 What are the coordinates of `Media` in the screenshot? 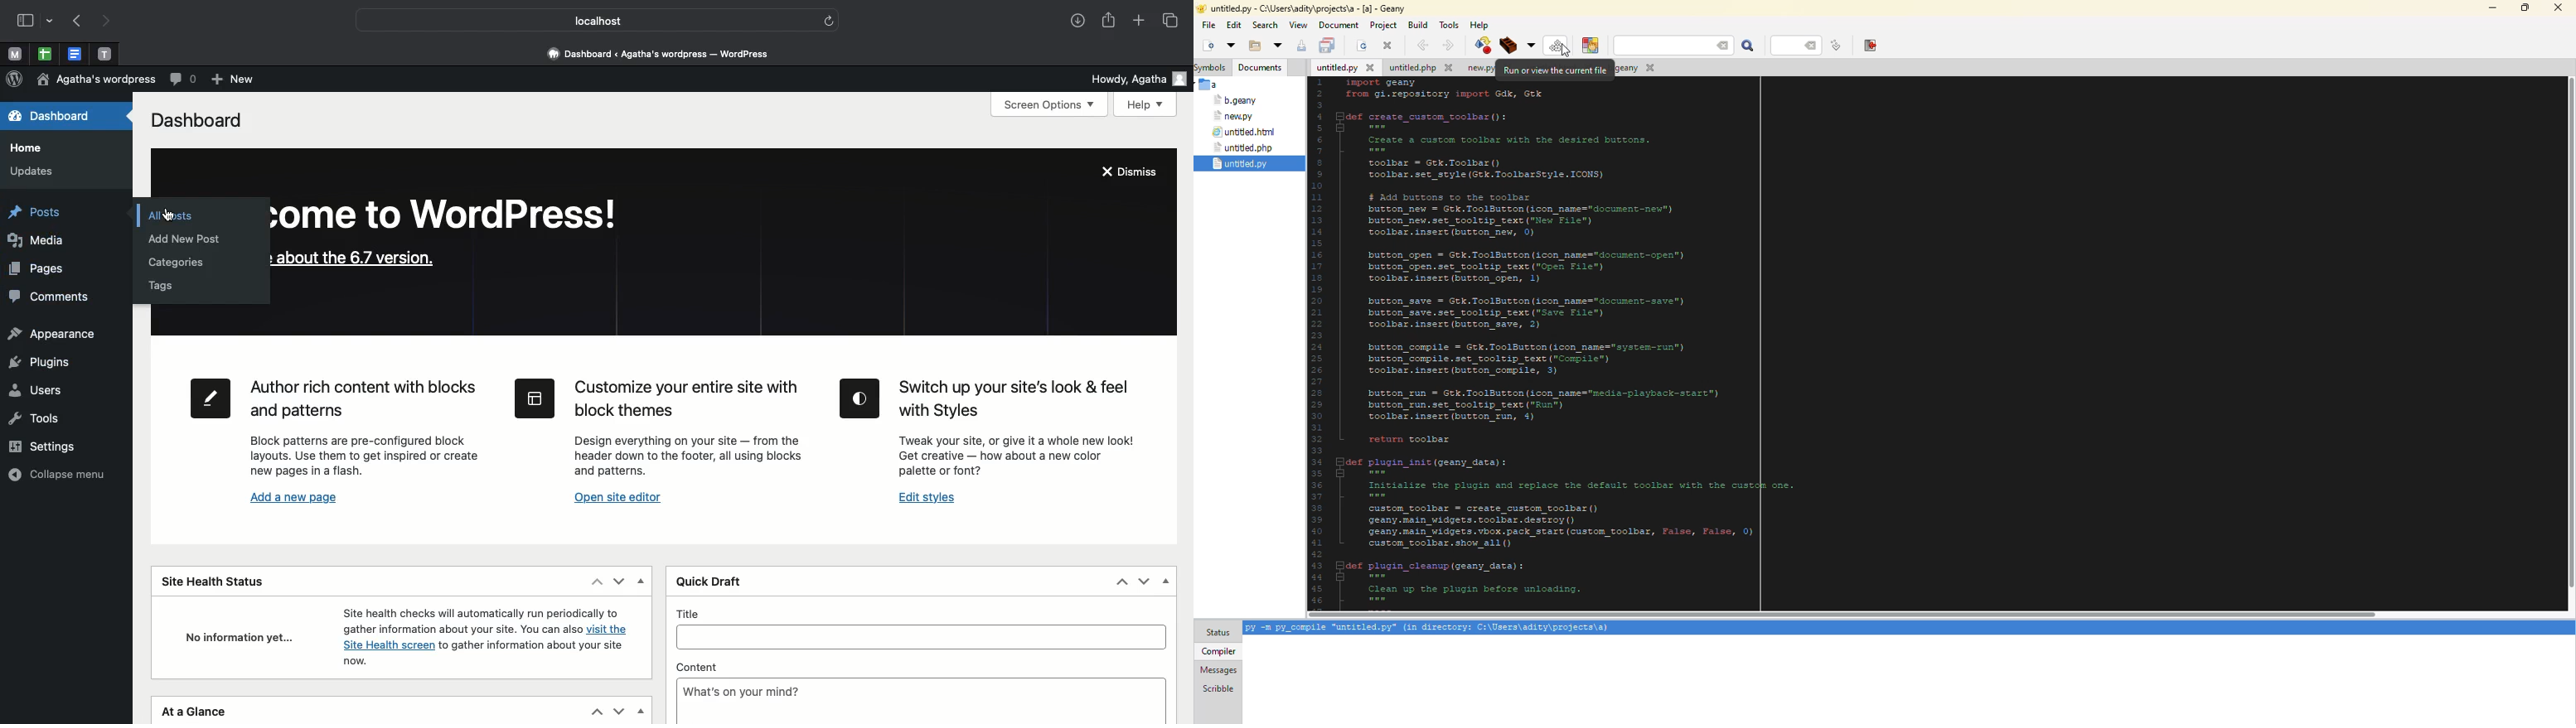 It's located at (43, 243).